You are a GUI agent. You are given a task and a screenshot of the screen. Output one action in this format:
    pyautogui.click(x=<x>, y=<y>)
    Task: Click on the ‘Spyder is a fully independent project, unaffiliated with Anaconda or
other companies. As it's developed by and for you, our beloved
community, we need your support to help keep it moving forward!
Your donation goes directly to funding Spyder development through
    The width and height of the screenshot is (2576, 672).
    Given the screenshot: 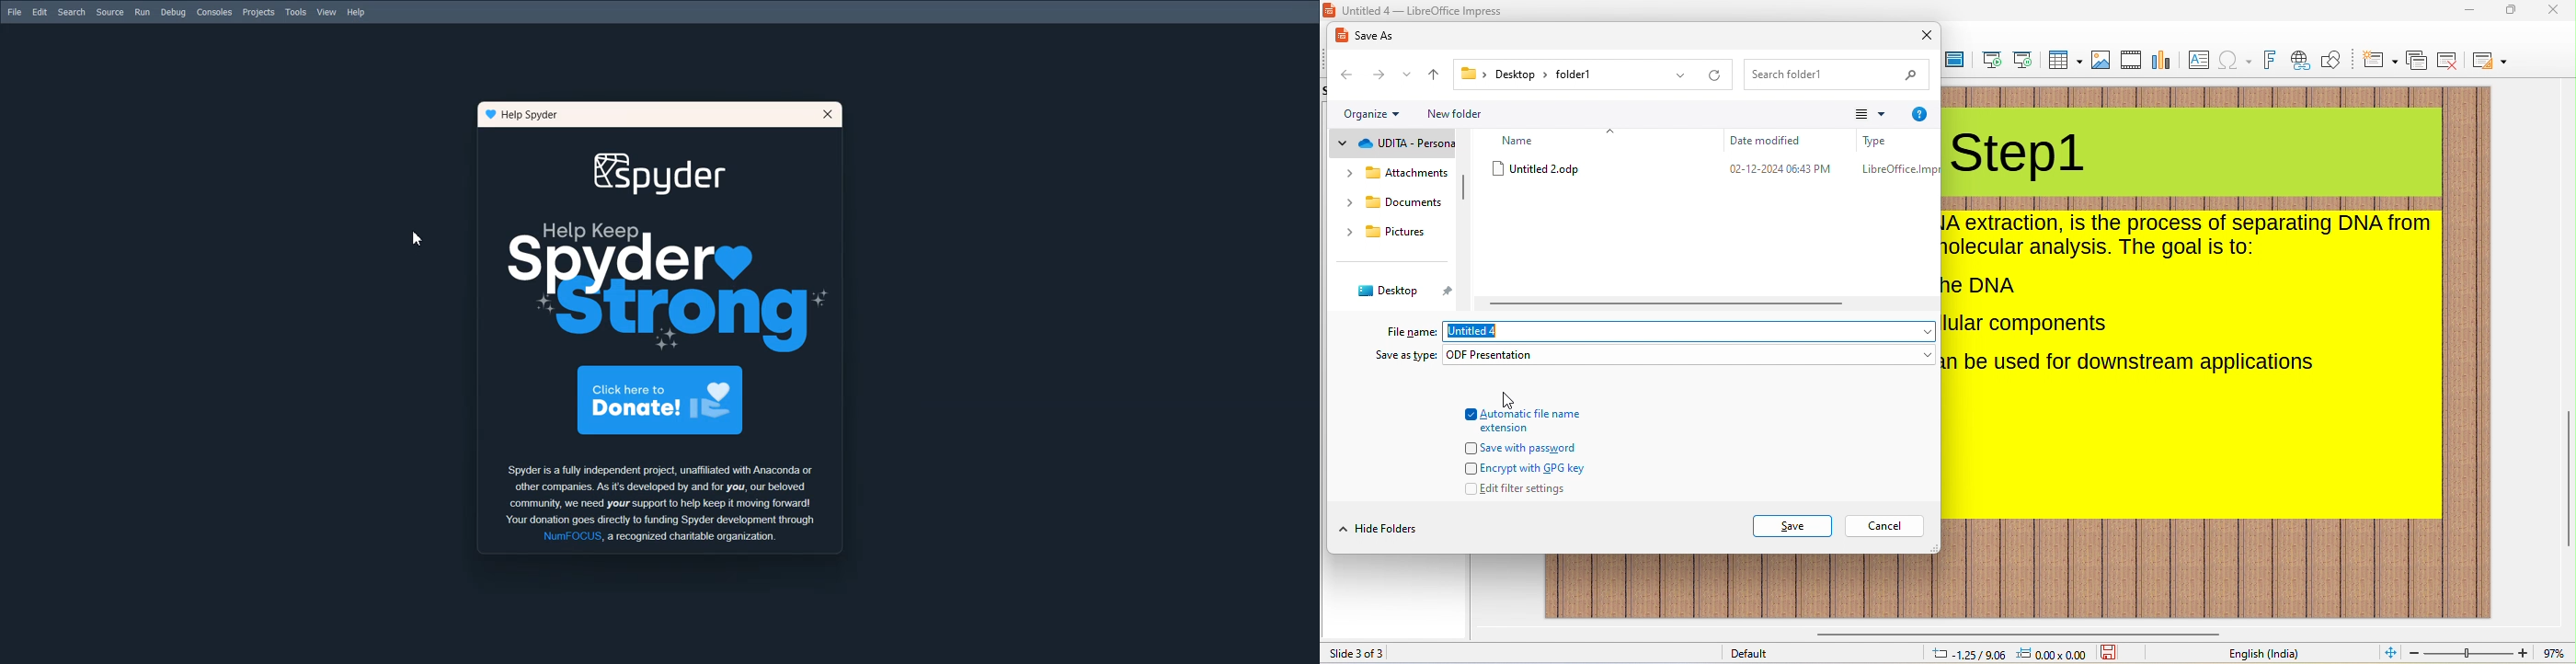 What is the action you would take?
    pyautogui.click(x=667, y=493)
    